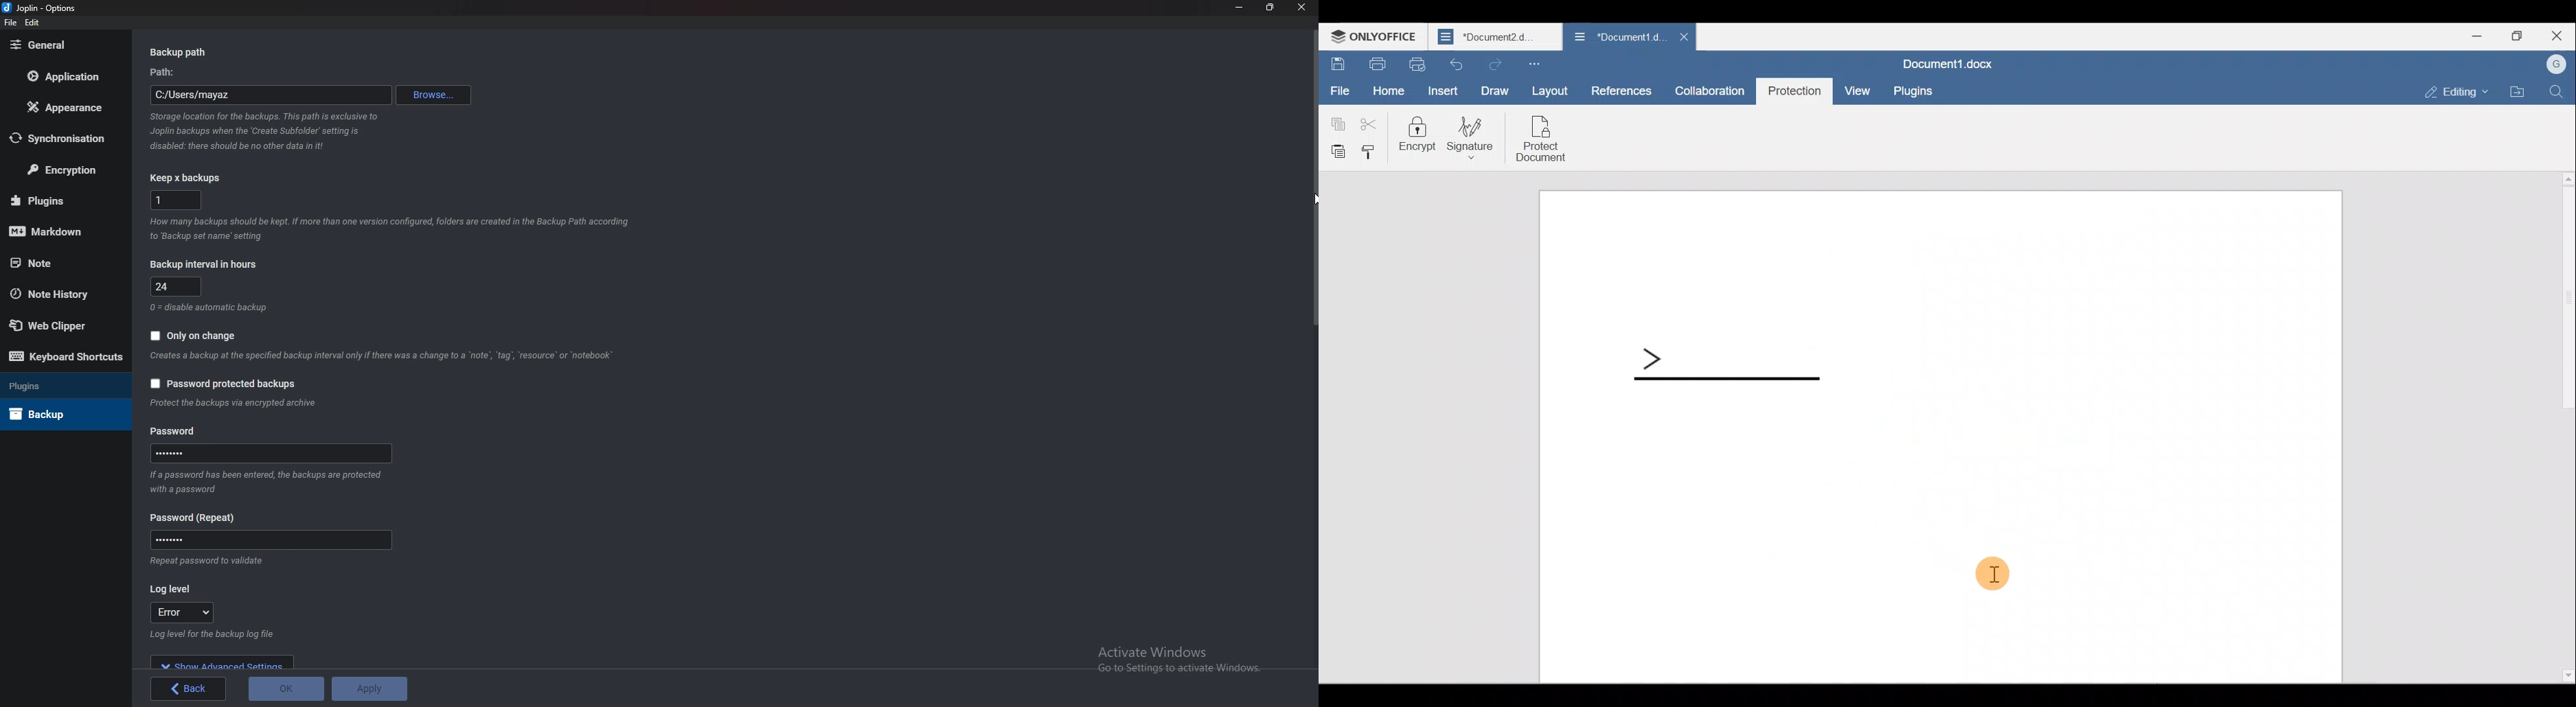 This screenshot has width=2576, height=728. Describe the element at coordinates (1727, 370) in the screenshot. I see `Signature line` at that location.